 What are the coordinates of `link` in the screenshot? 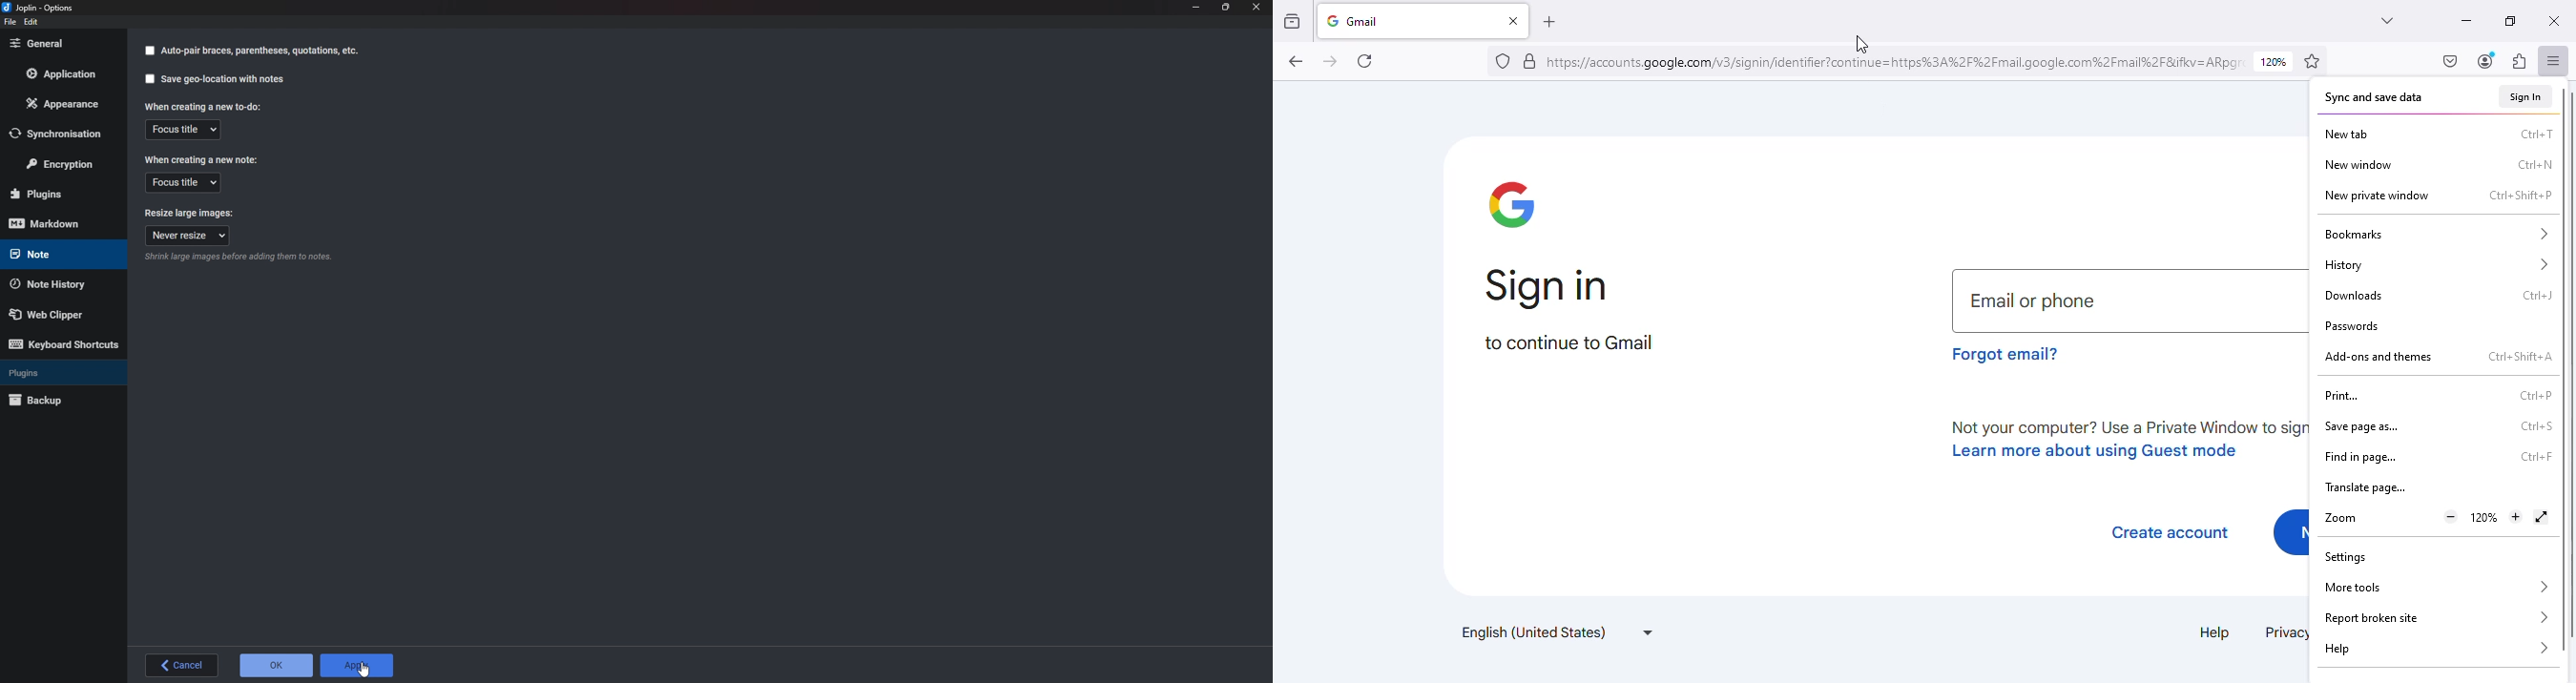 It's located at (1896, 61).